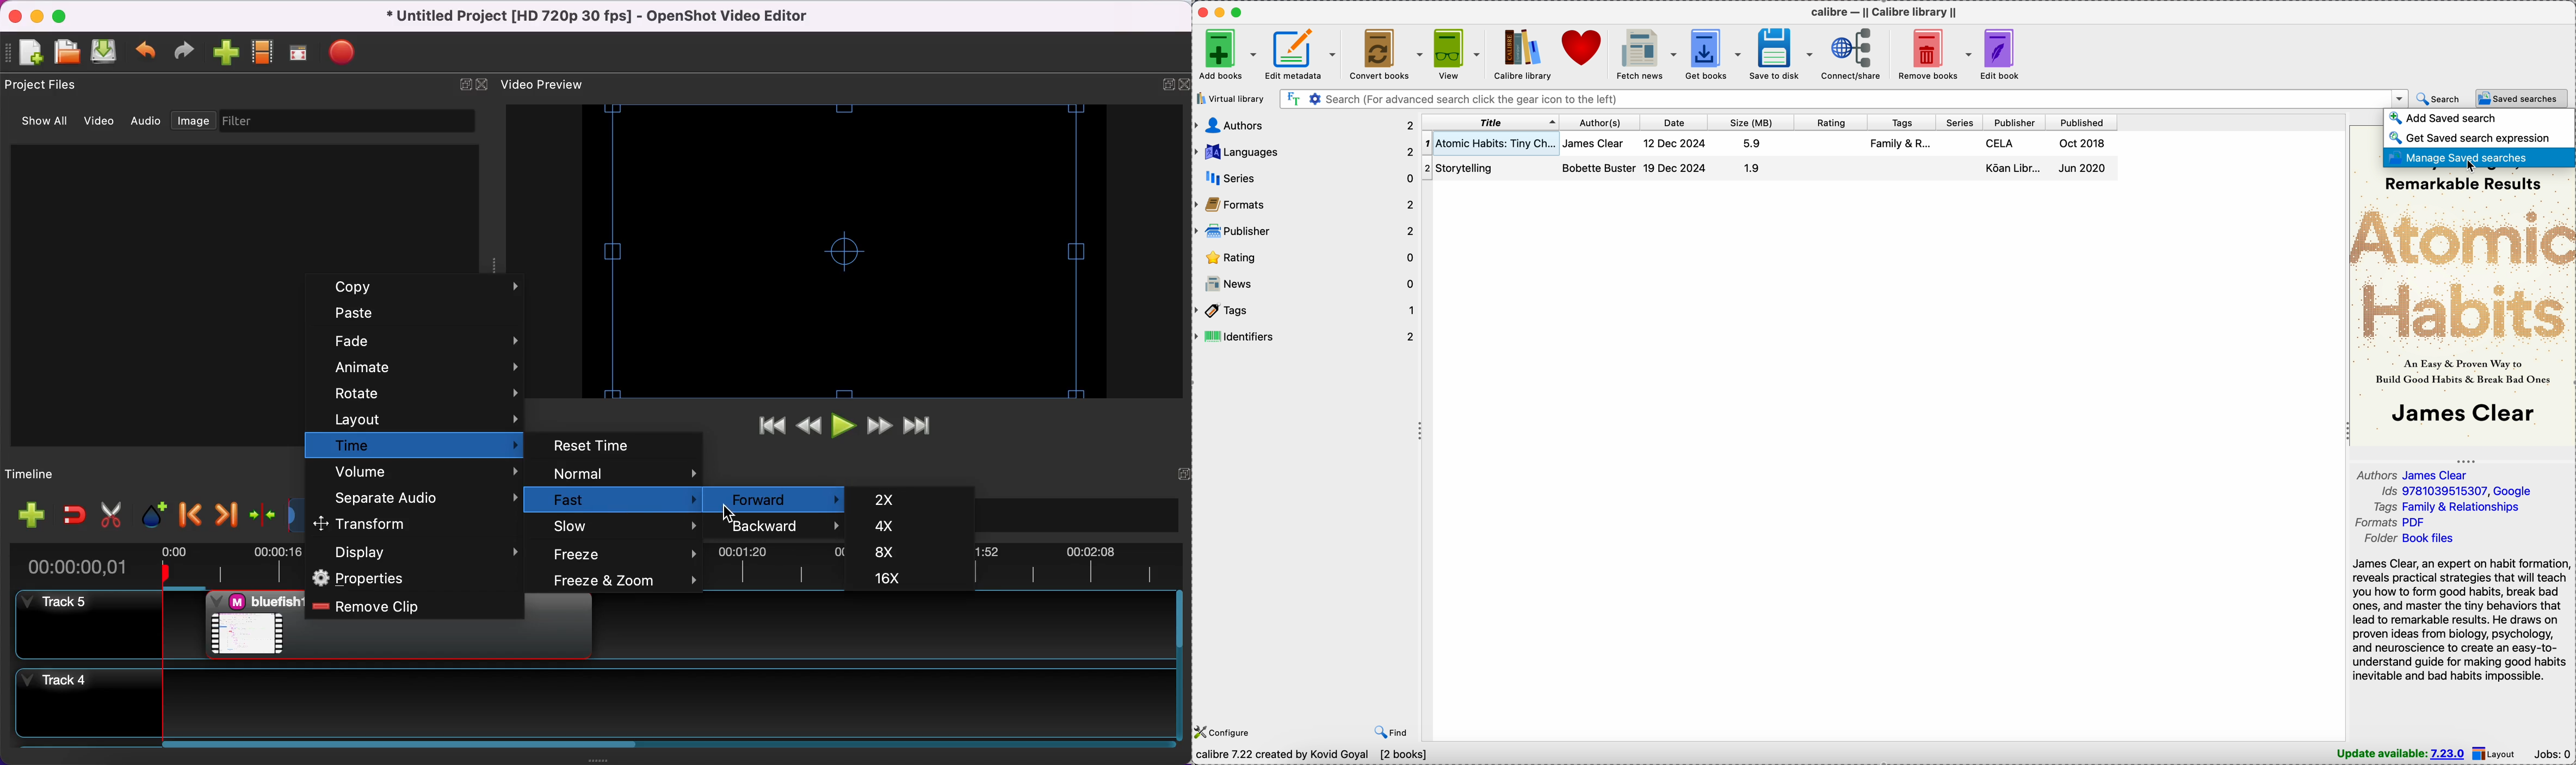 The height and width of the screenshot is (784, 2576). Describe the element at coordinates (191, 121) in the screenshot. I see `image` at that location.